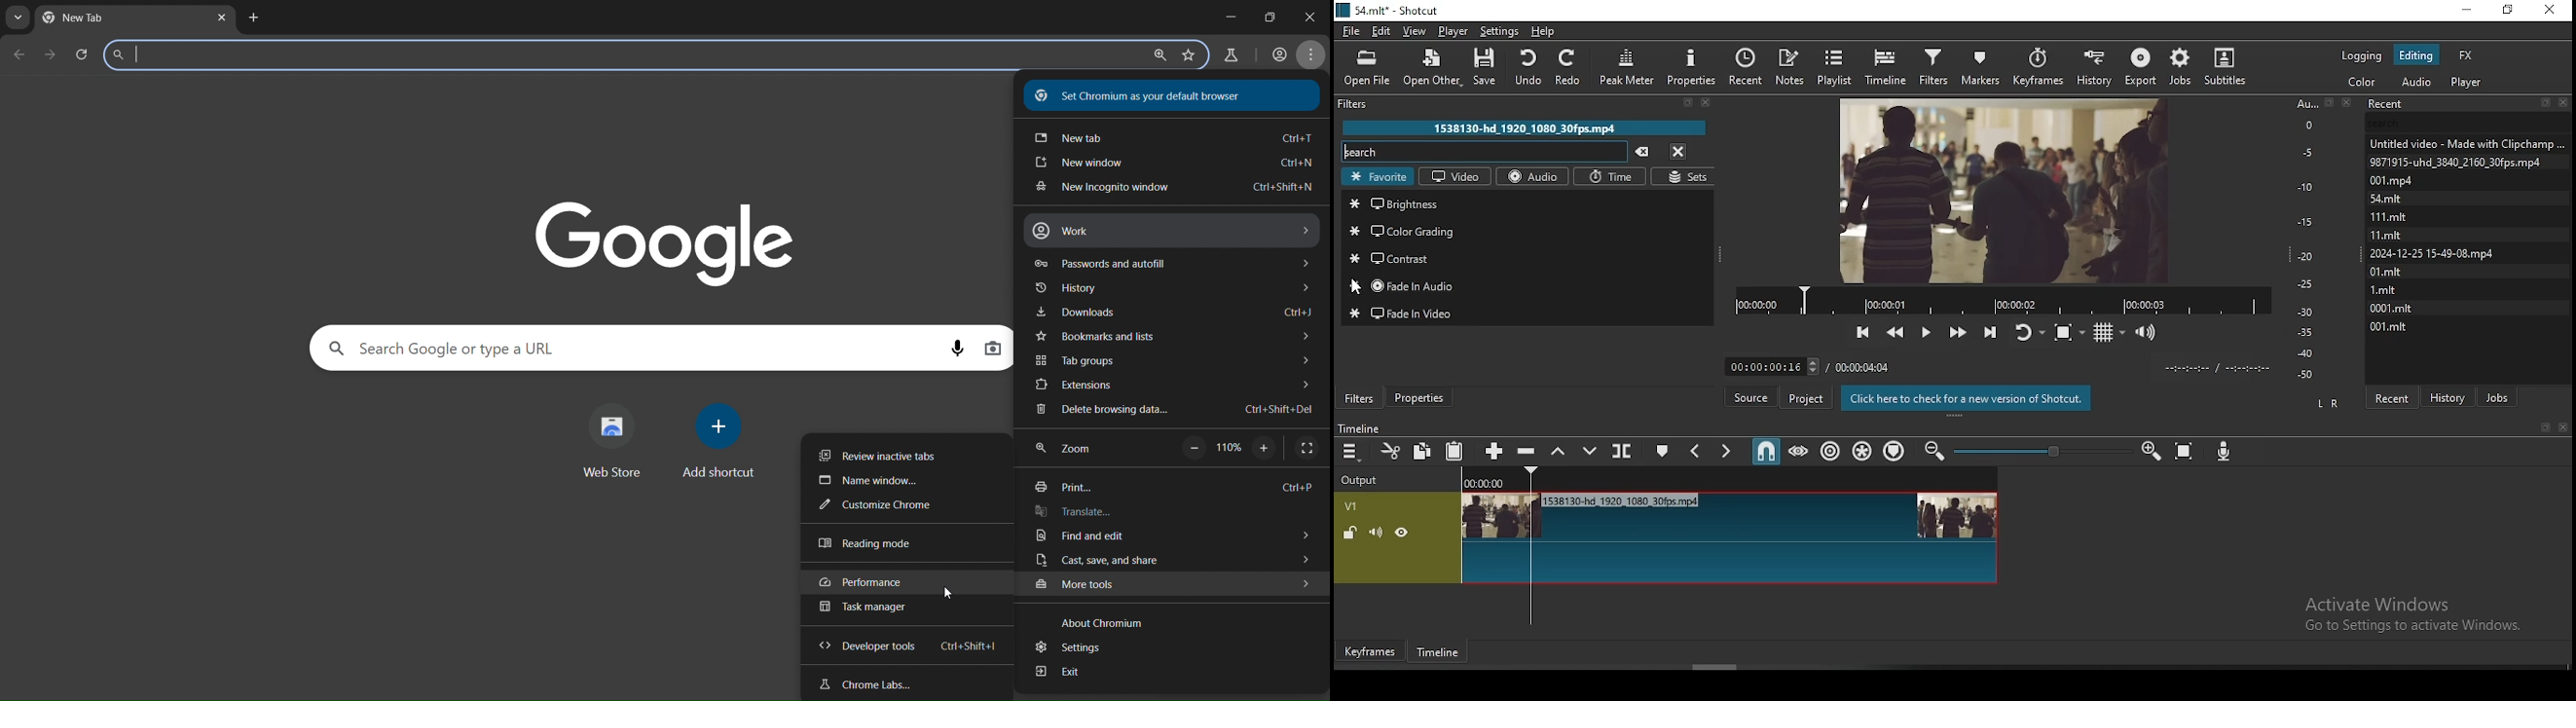 The height and width of the screenshot is (728, 2576). Describe the element at coordinates (2392, 288) in the screenshot. I see `1mit` at that location.